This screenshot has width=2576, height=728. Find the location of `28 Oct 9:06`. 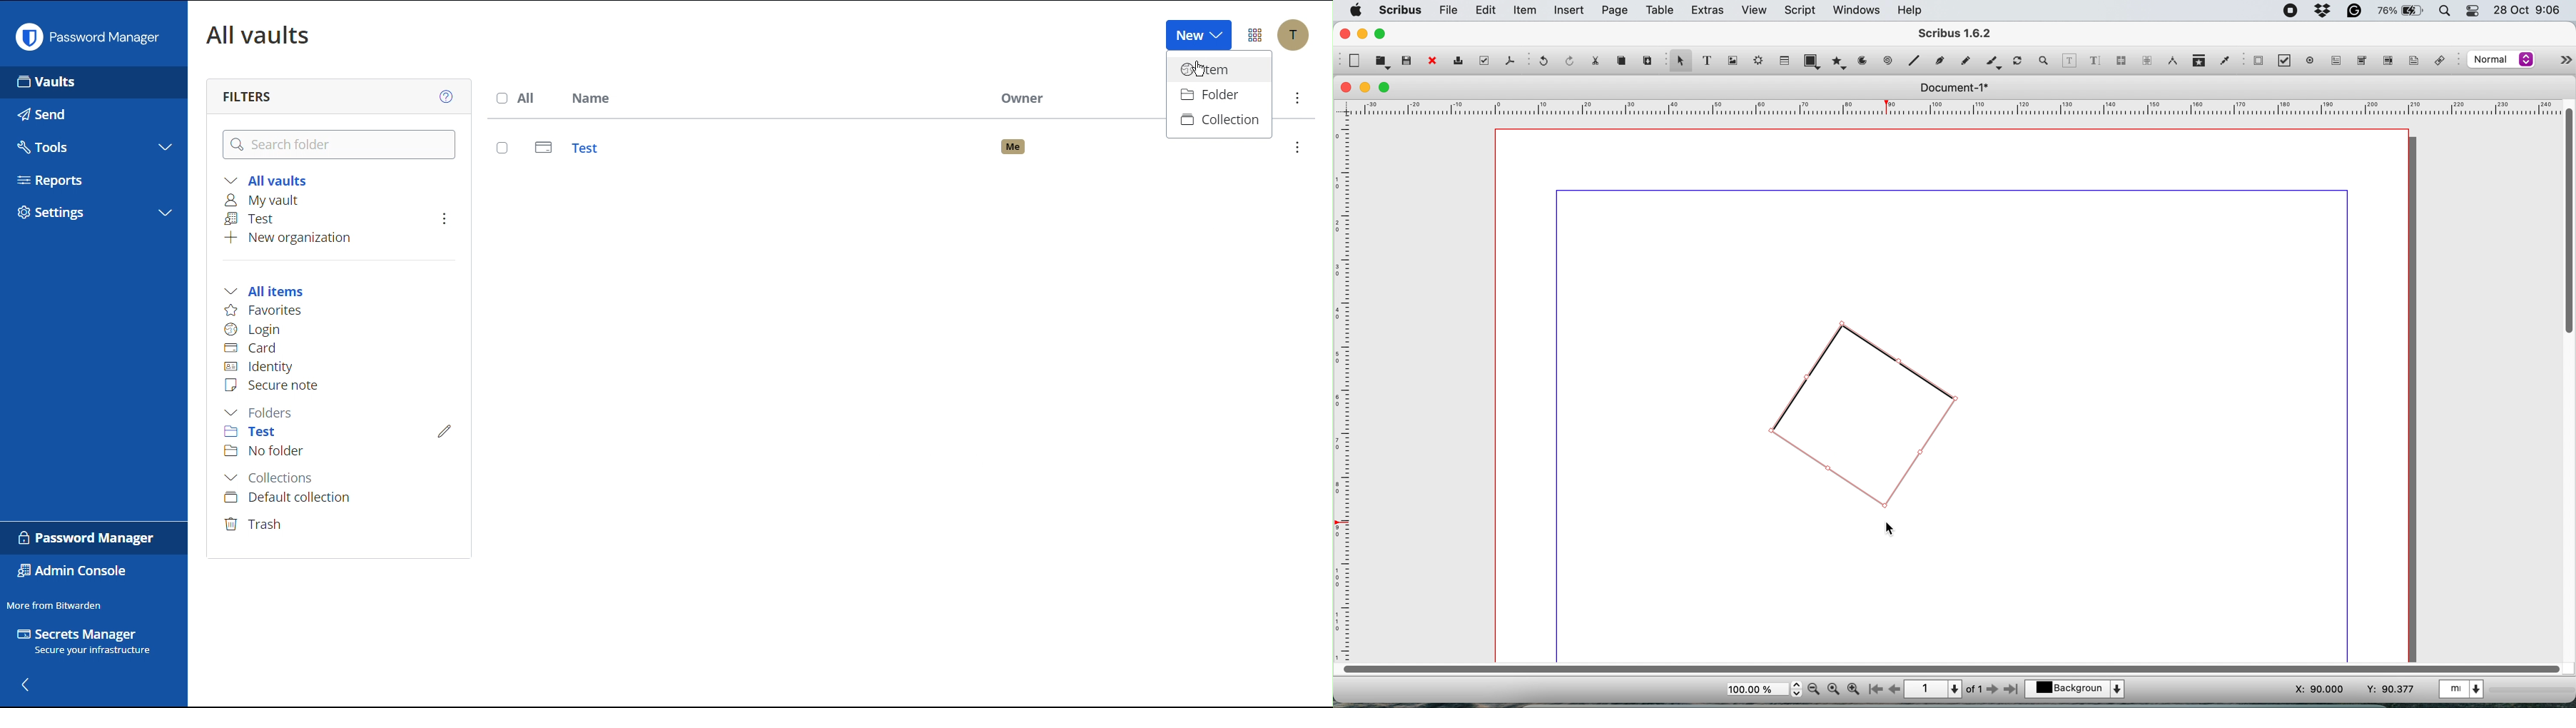

28 Oct 9:06 is located at coordinates (2525, 9).